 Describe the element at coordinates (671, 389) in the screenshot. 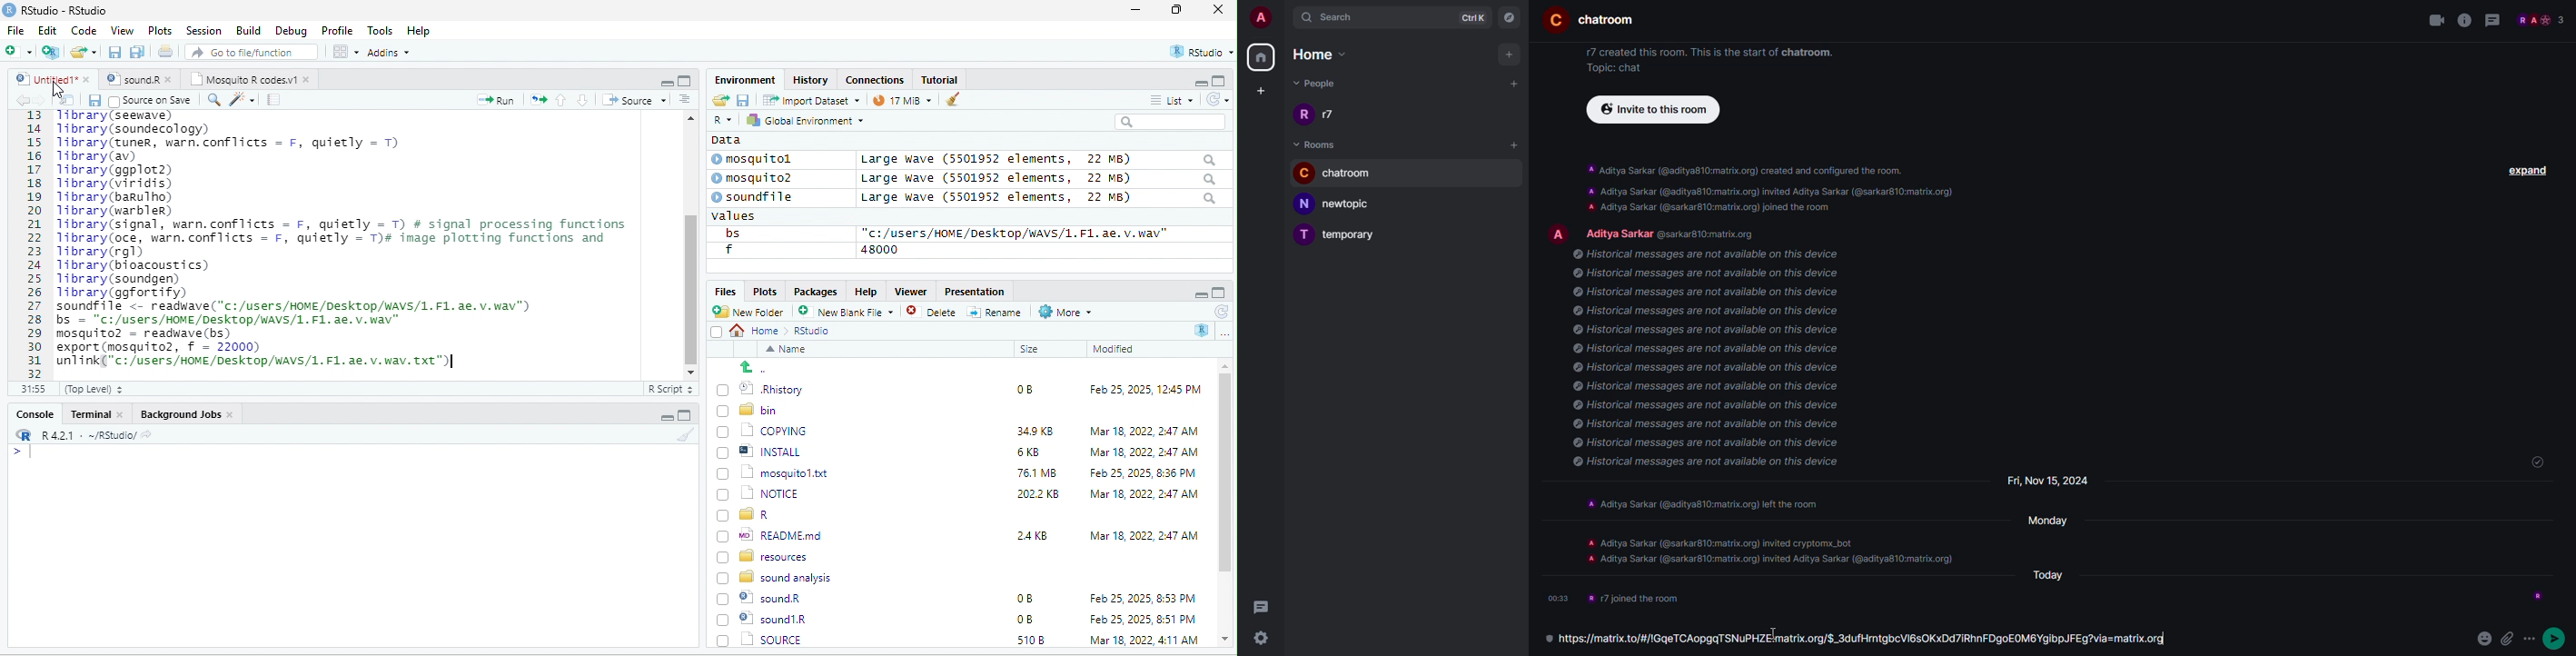

I see `R Script 5` at that location.